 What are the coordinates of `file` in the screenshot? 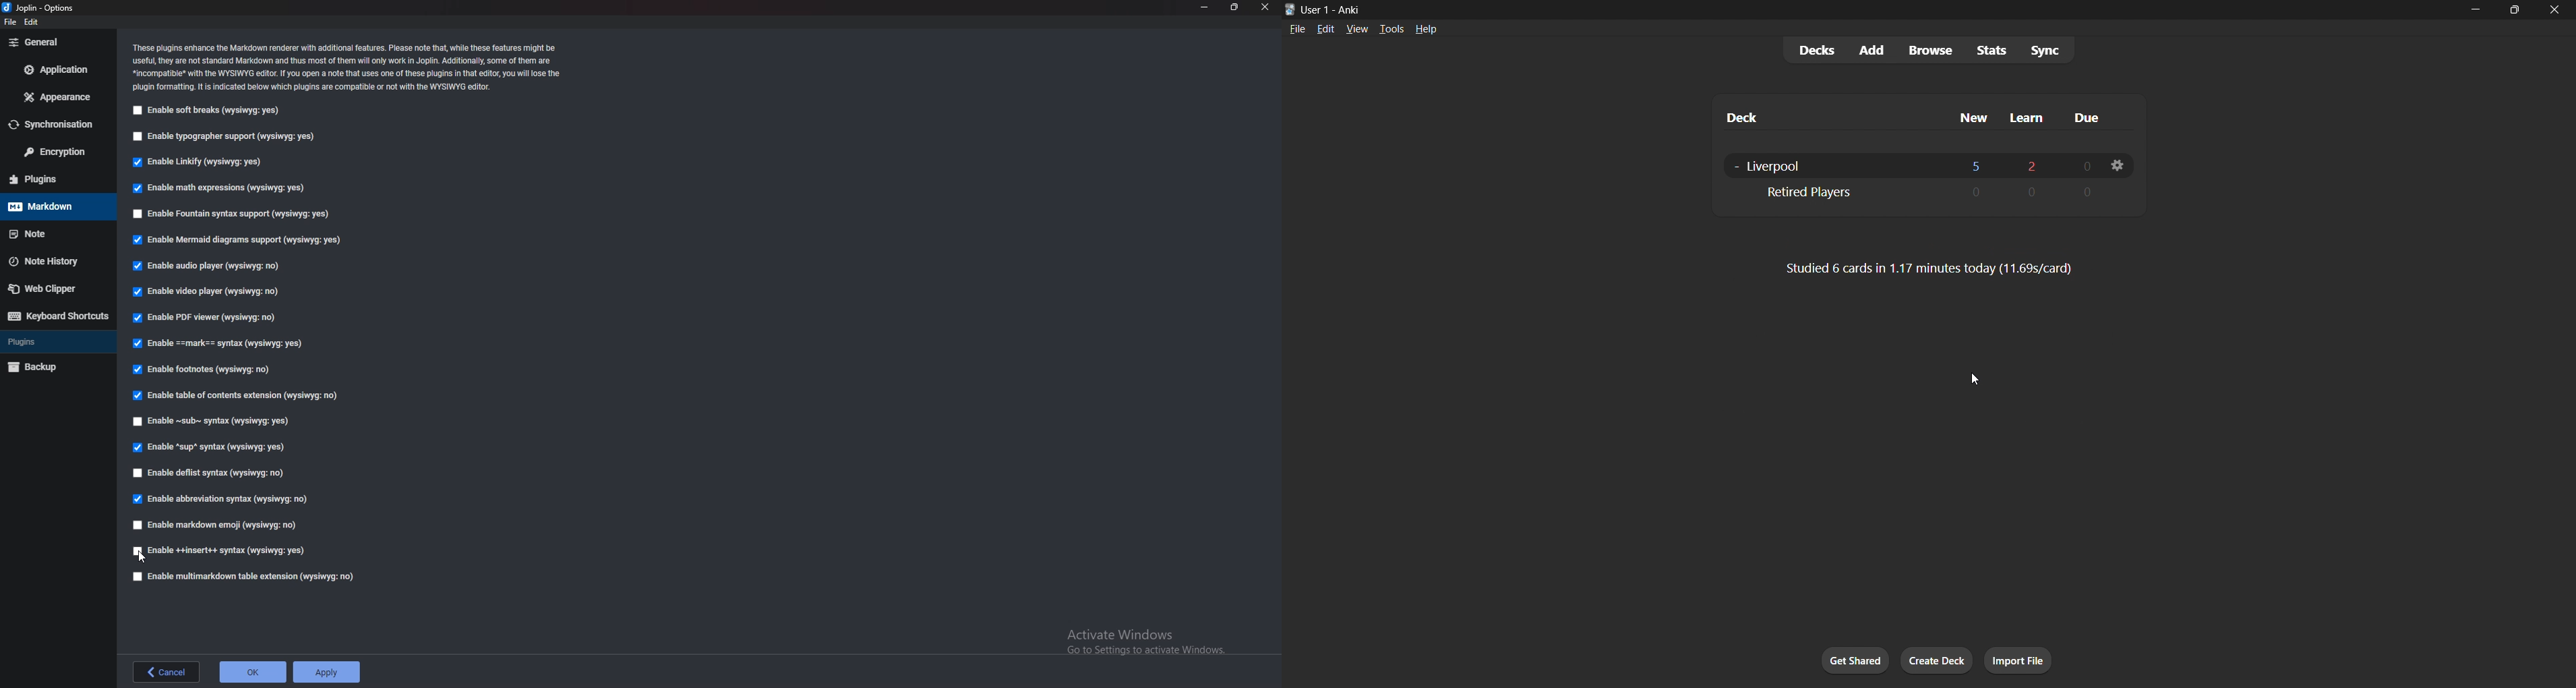 It's located at (10, 22).